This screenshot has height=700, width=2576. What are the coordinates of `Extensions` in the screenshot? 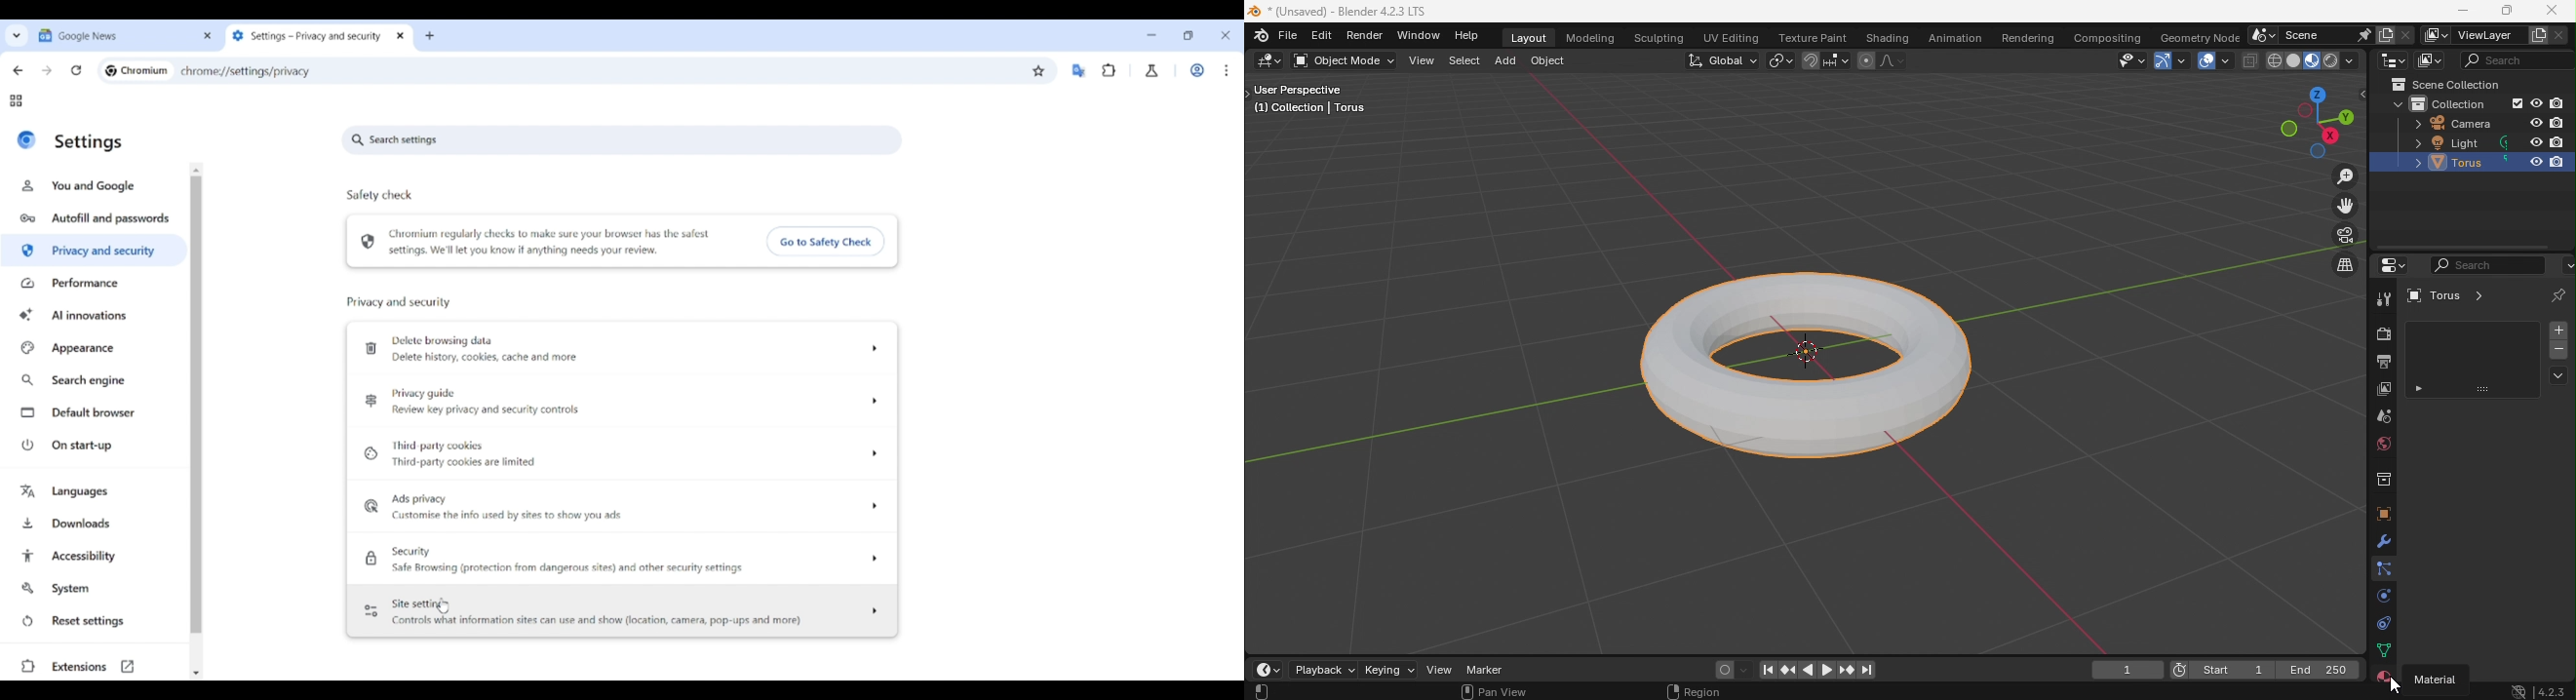 It's located at (92, 666).